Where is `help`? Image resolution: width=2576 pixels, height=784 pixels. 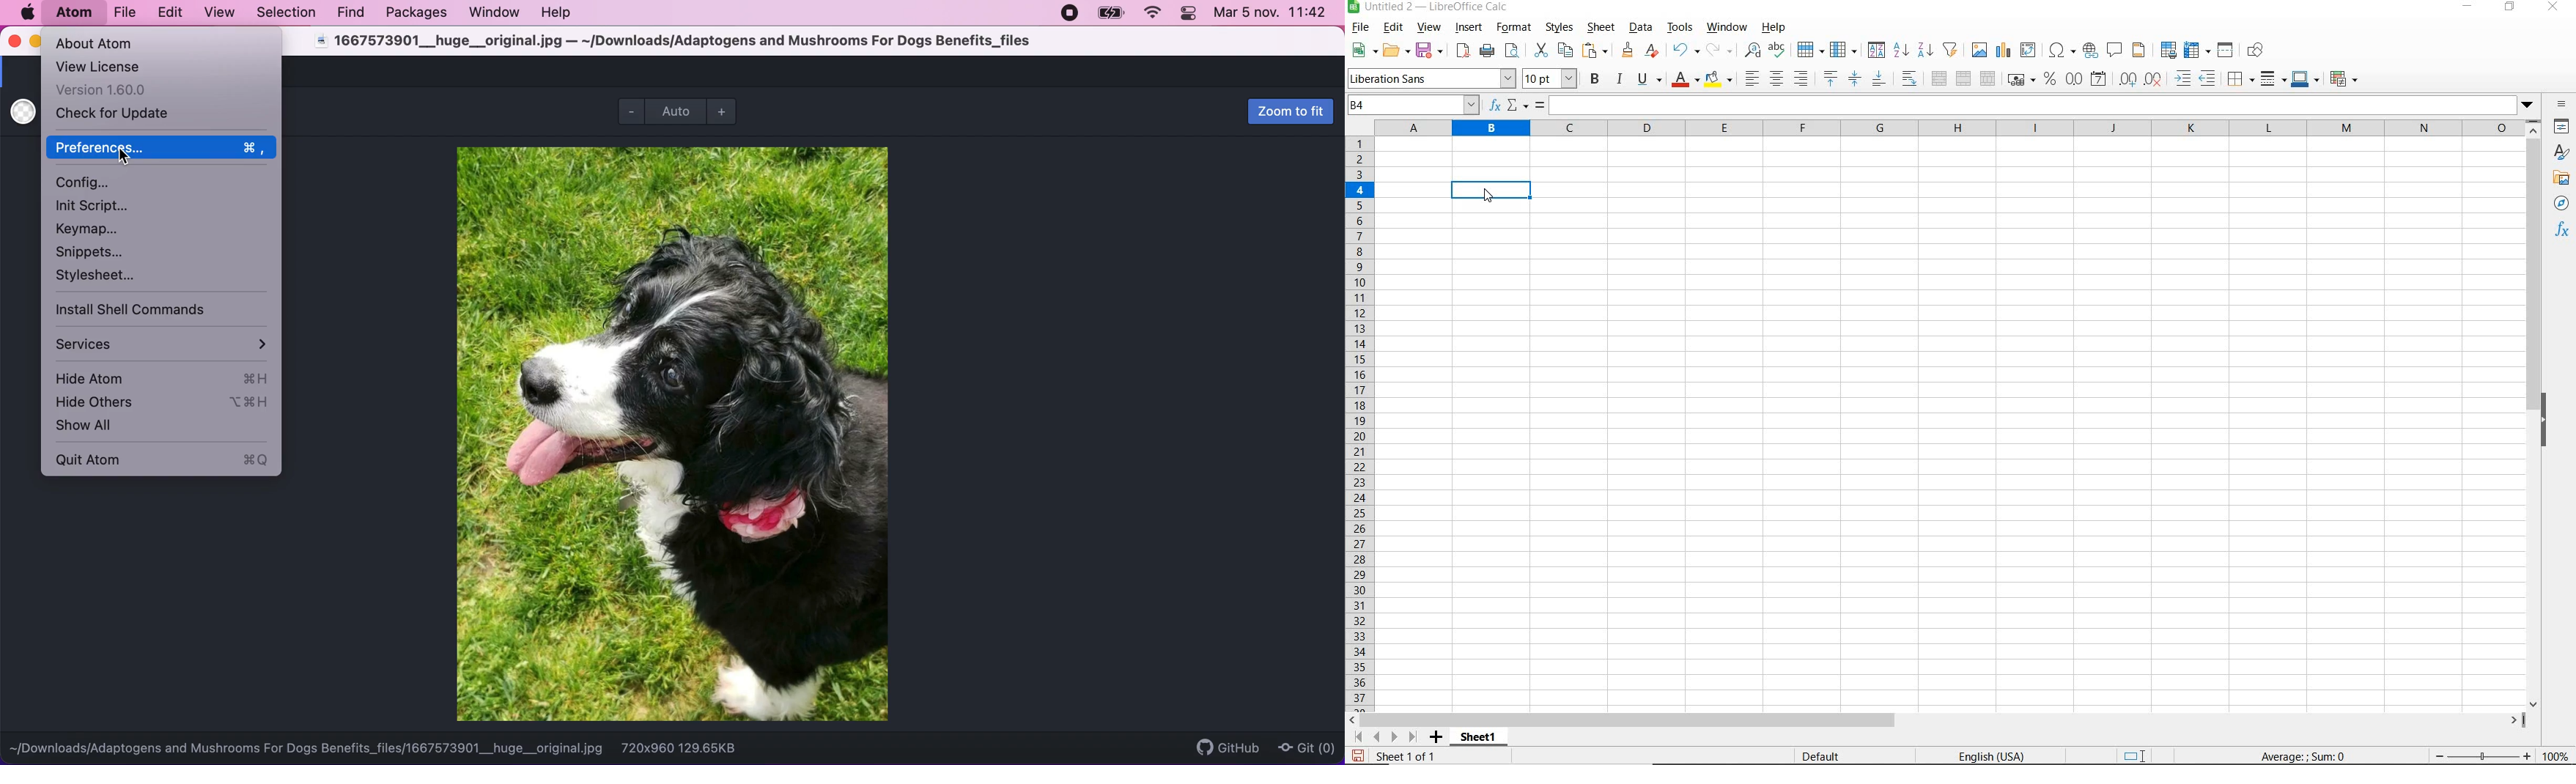
help is located at coordinates (562, 14).